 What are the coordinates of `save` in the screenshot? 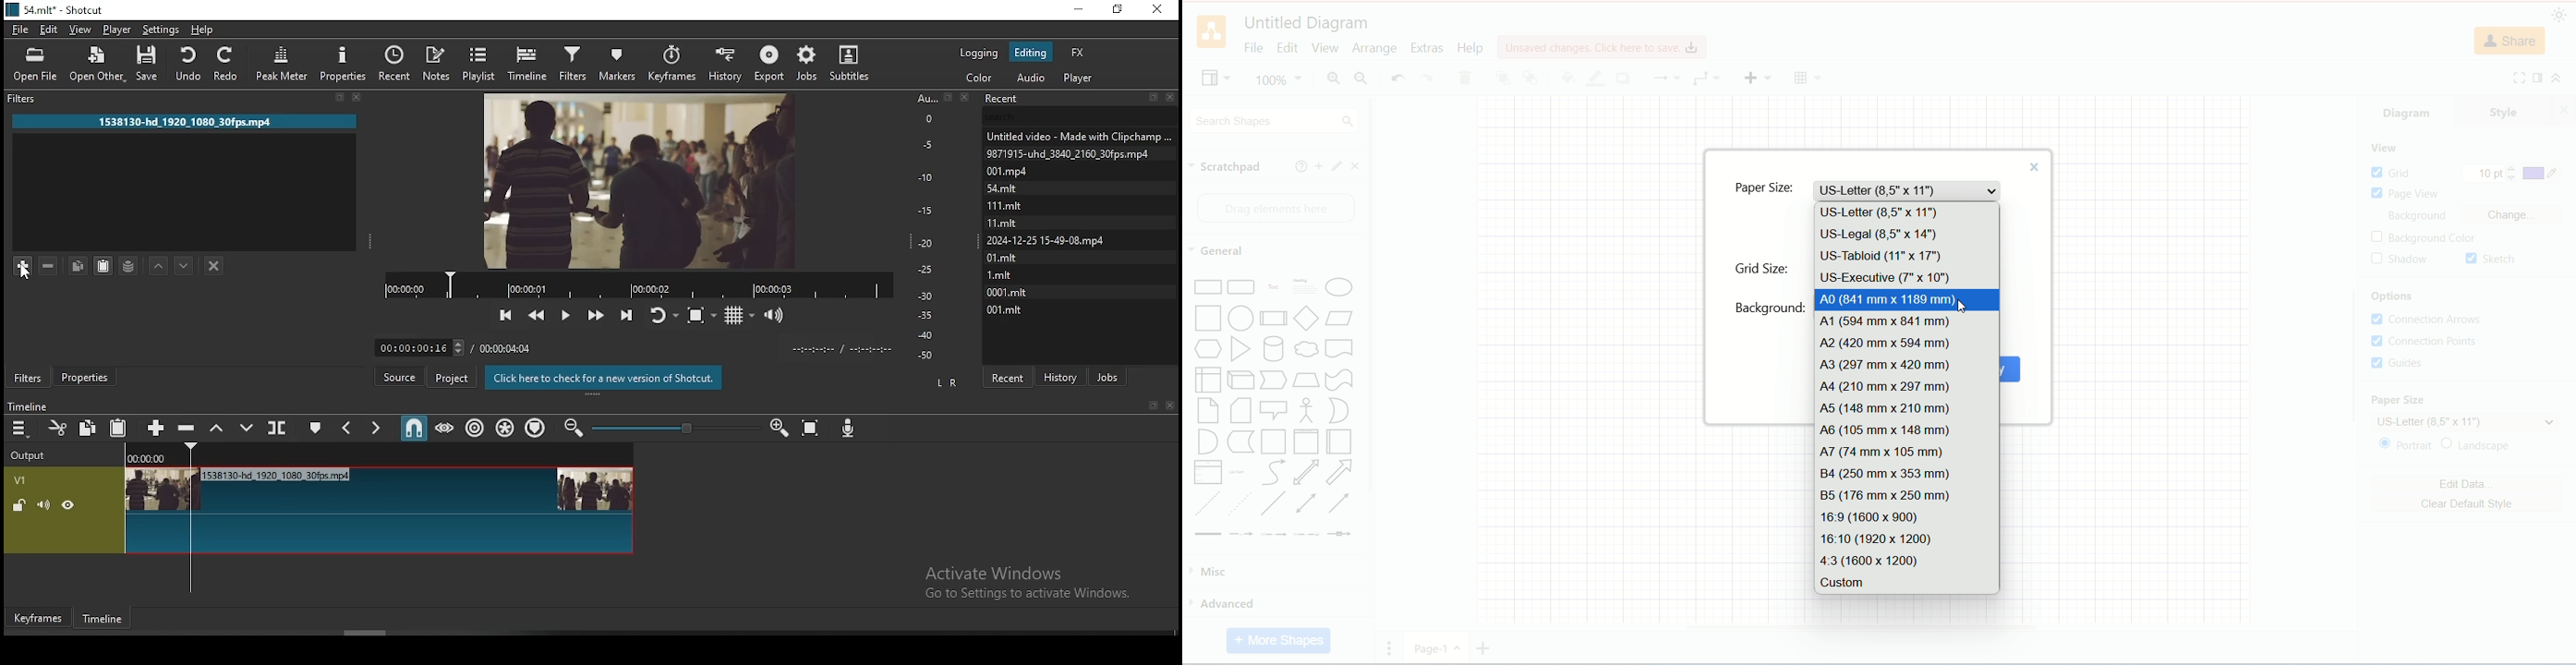 It's located at (150, 63).